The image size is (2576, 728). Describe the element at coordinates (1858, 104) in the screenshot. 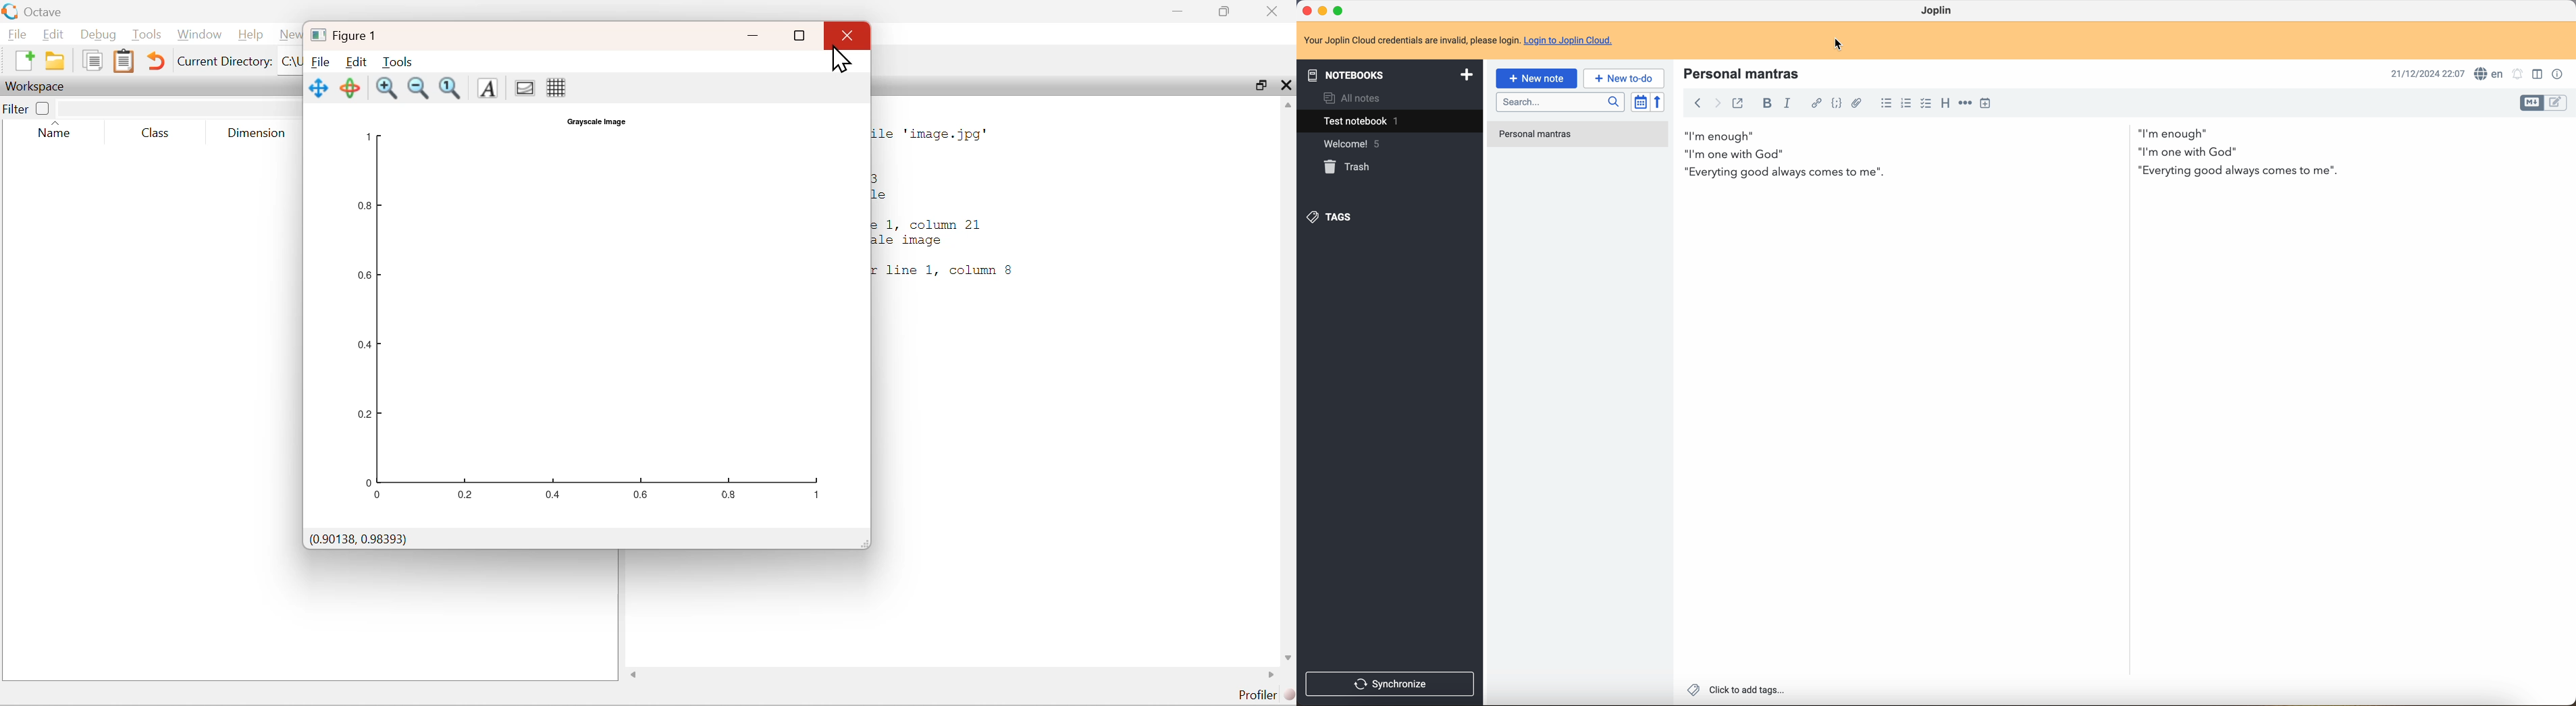

I see `attach file` at that location.